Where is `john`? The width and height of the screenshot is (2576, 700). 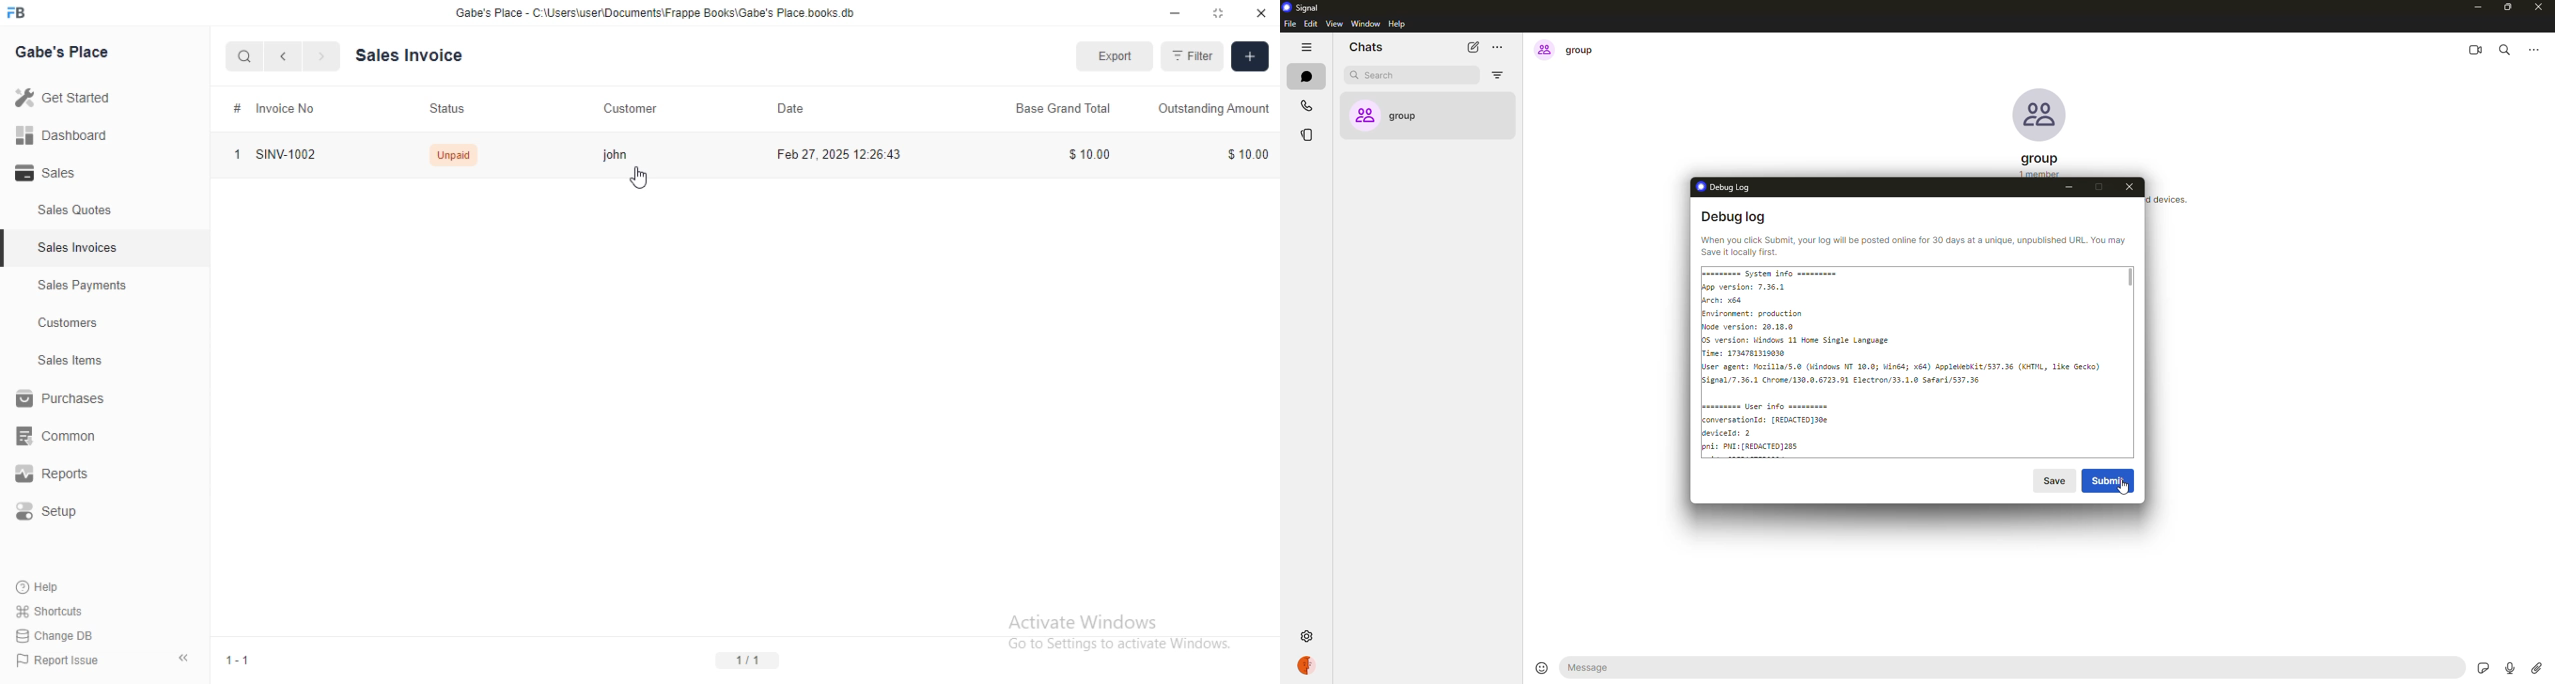 john is located at coordinates (615, 154).